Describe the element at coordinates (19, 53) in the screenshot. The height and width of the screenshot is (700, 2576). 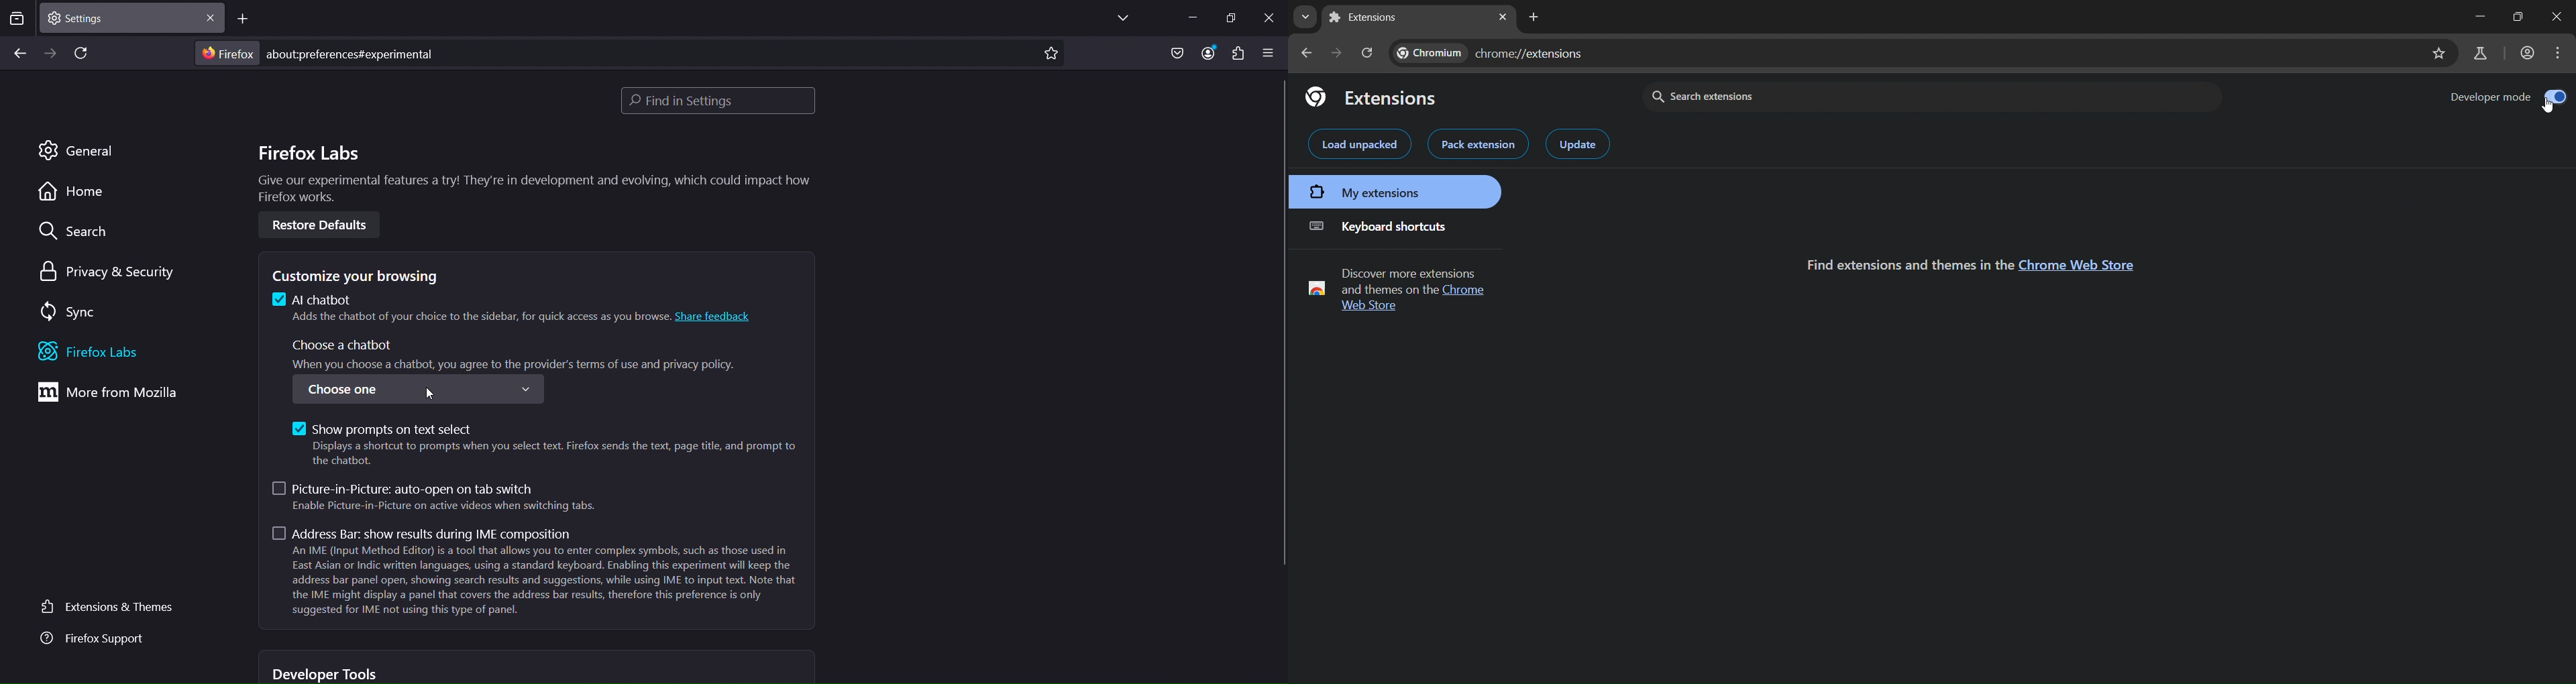
I see `go back one page` at that location.